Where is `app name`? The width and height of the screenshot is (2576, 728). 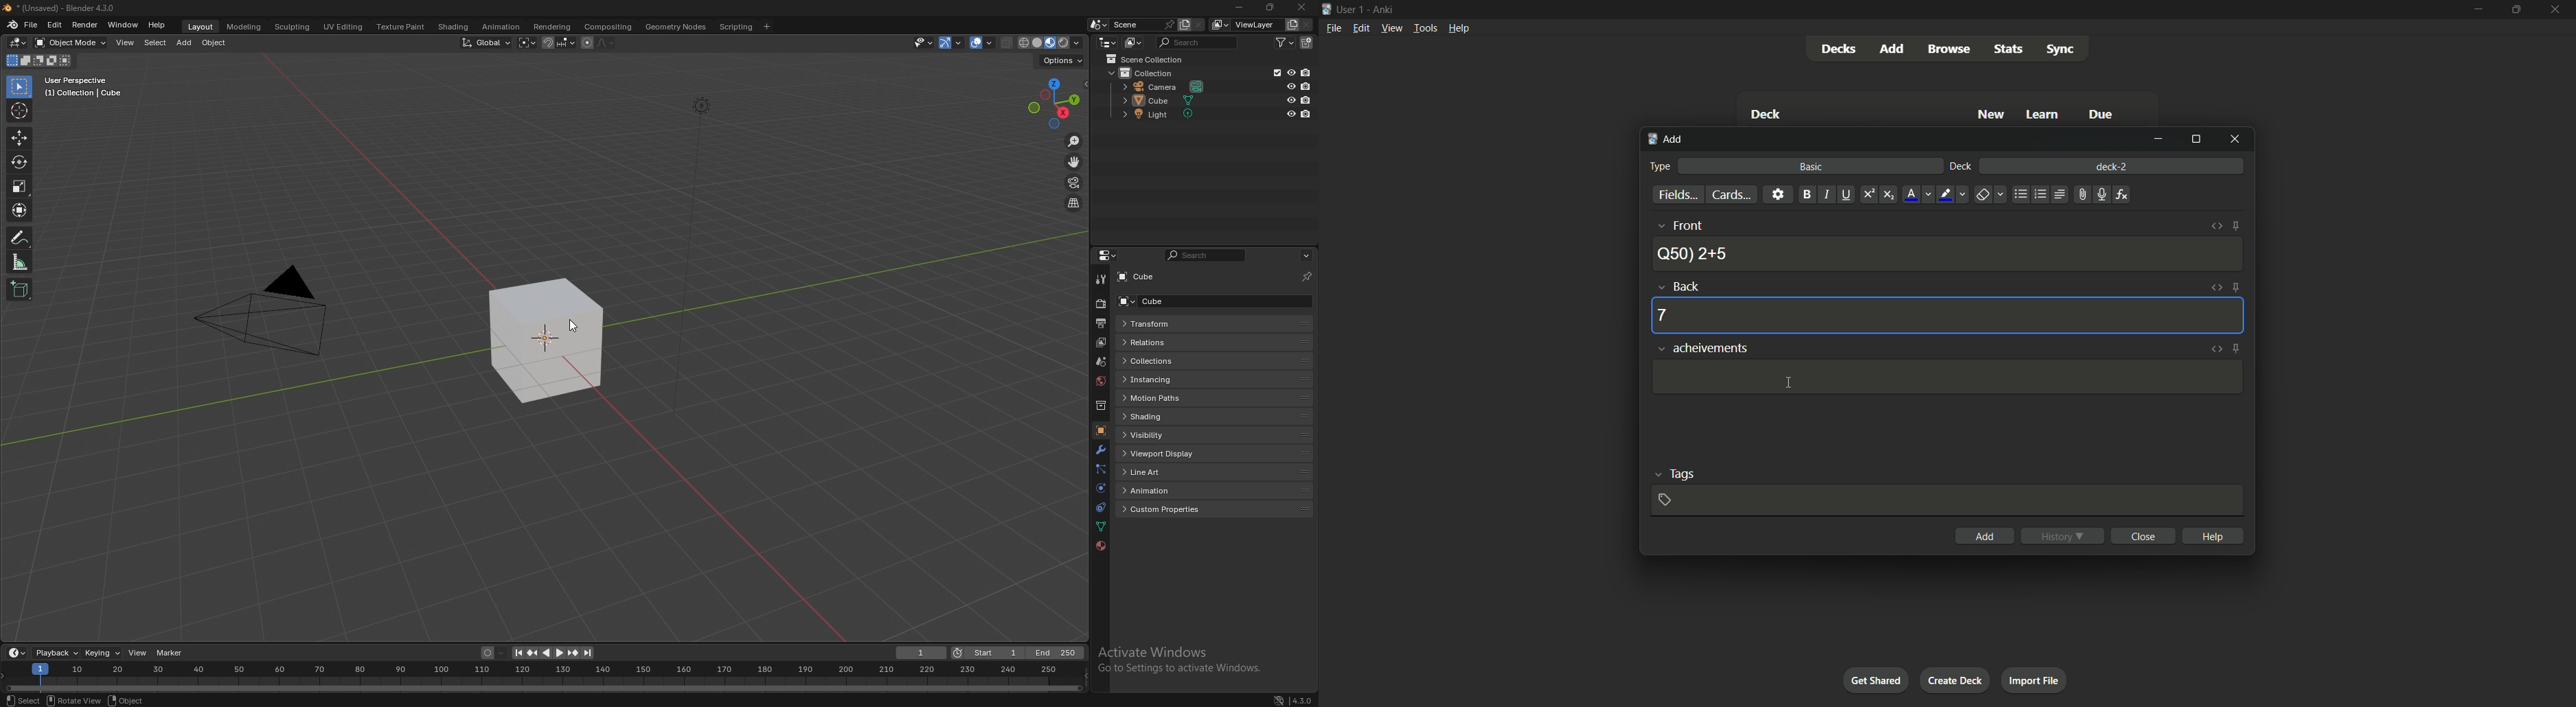
app name is located at coordinates (1383, 10).